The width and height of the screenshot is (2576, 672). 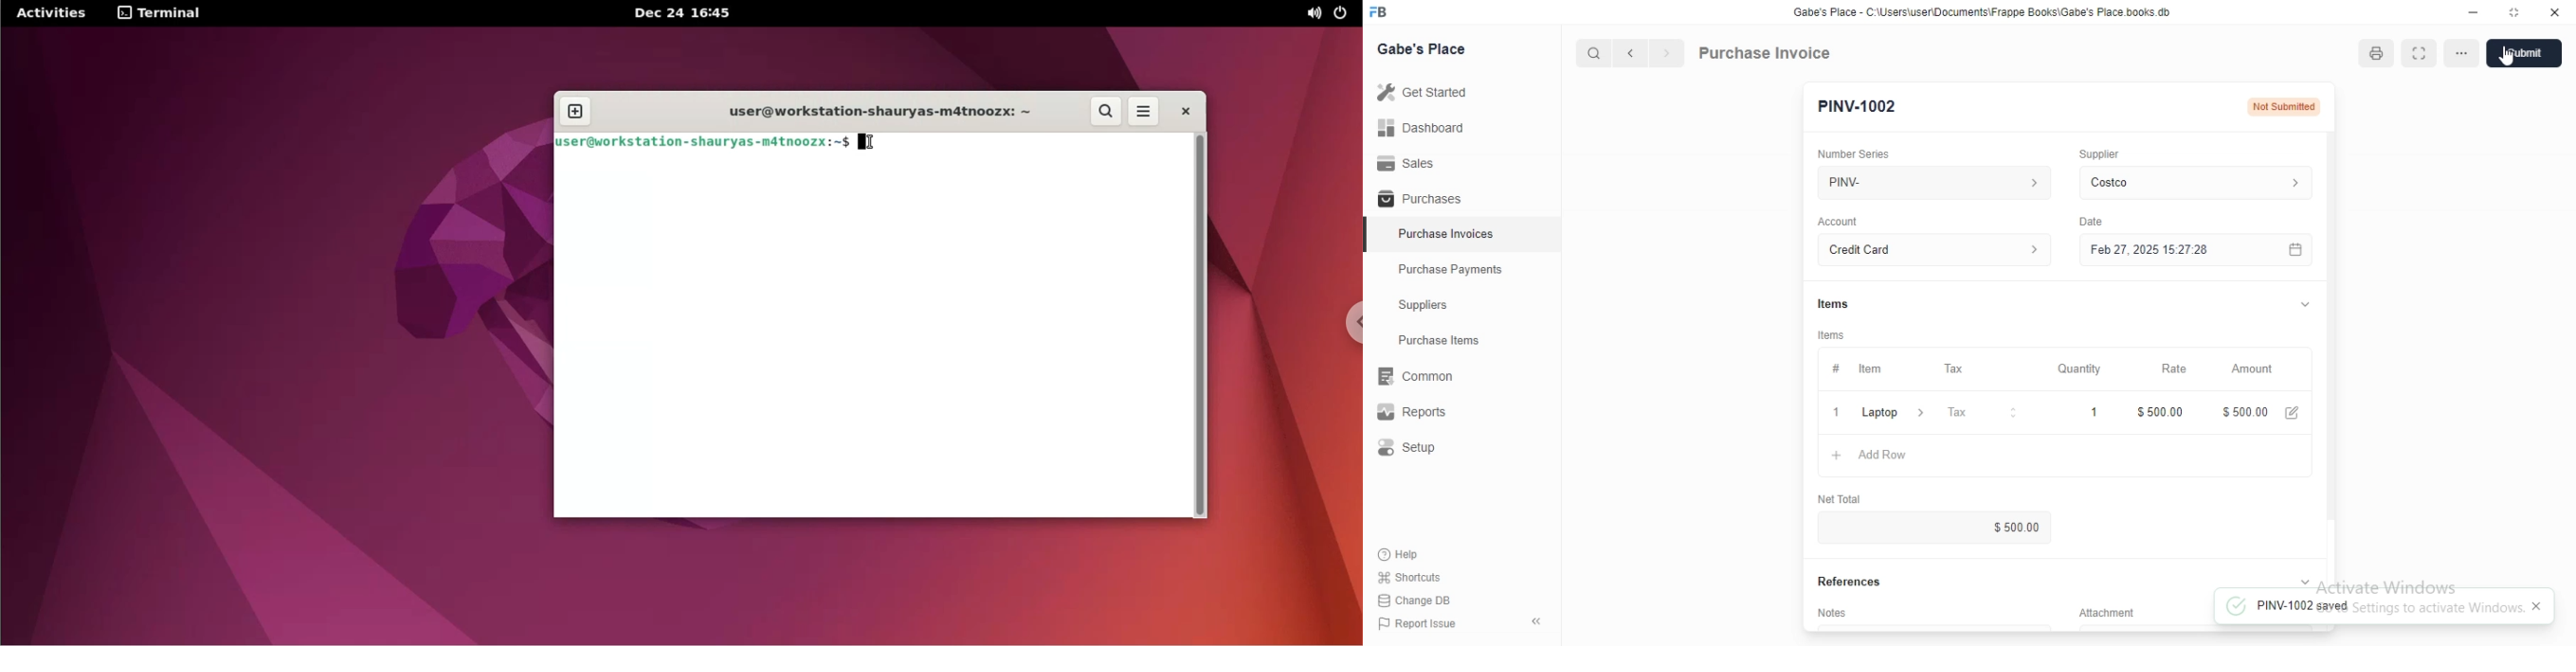 I want to click on PINV-1002 saved, so click(x=2372, y=604).